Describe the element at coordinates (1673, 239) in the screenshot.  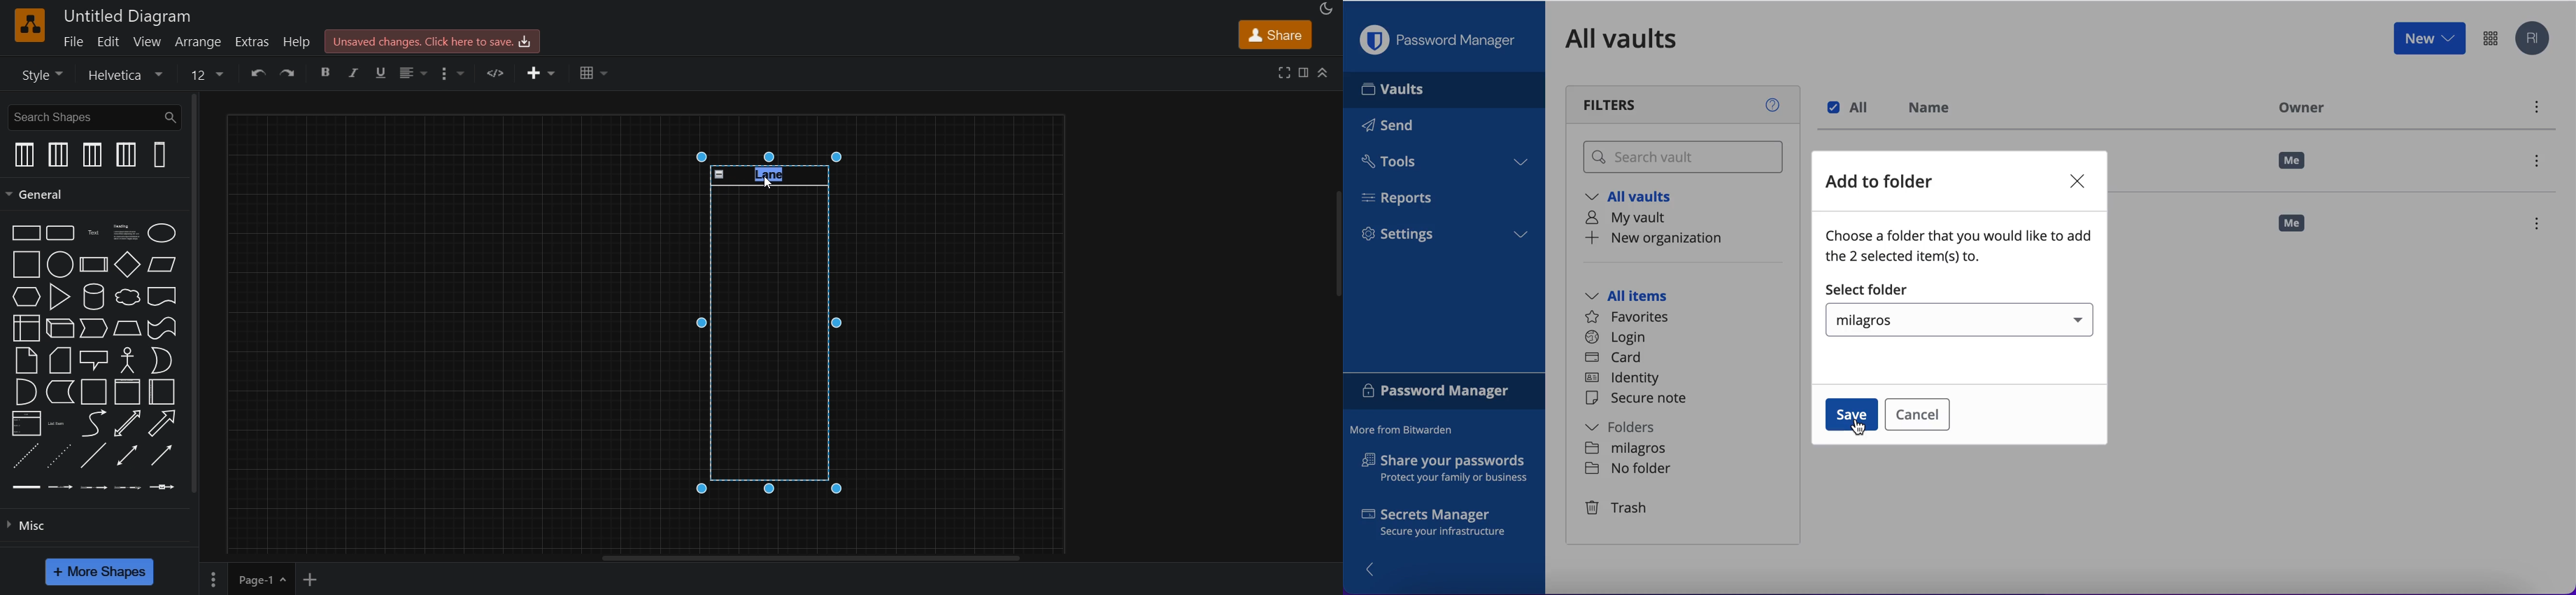
I see `new organization` at that location.